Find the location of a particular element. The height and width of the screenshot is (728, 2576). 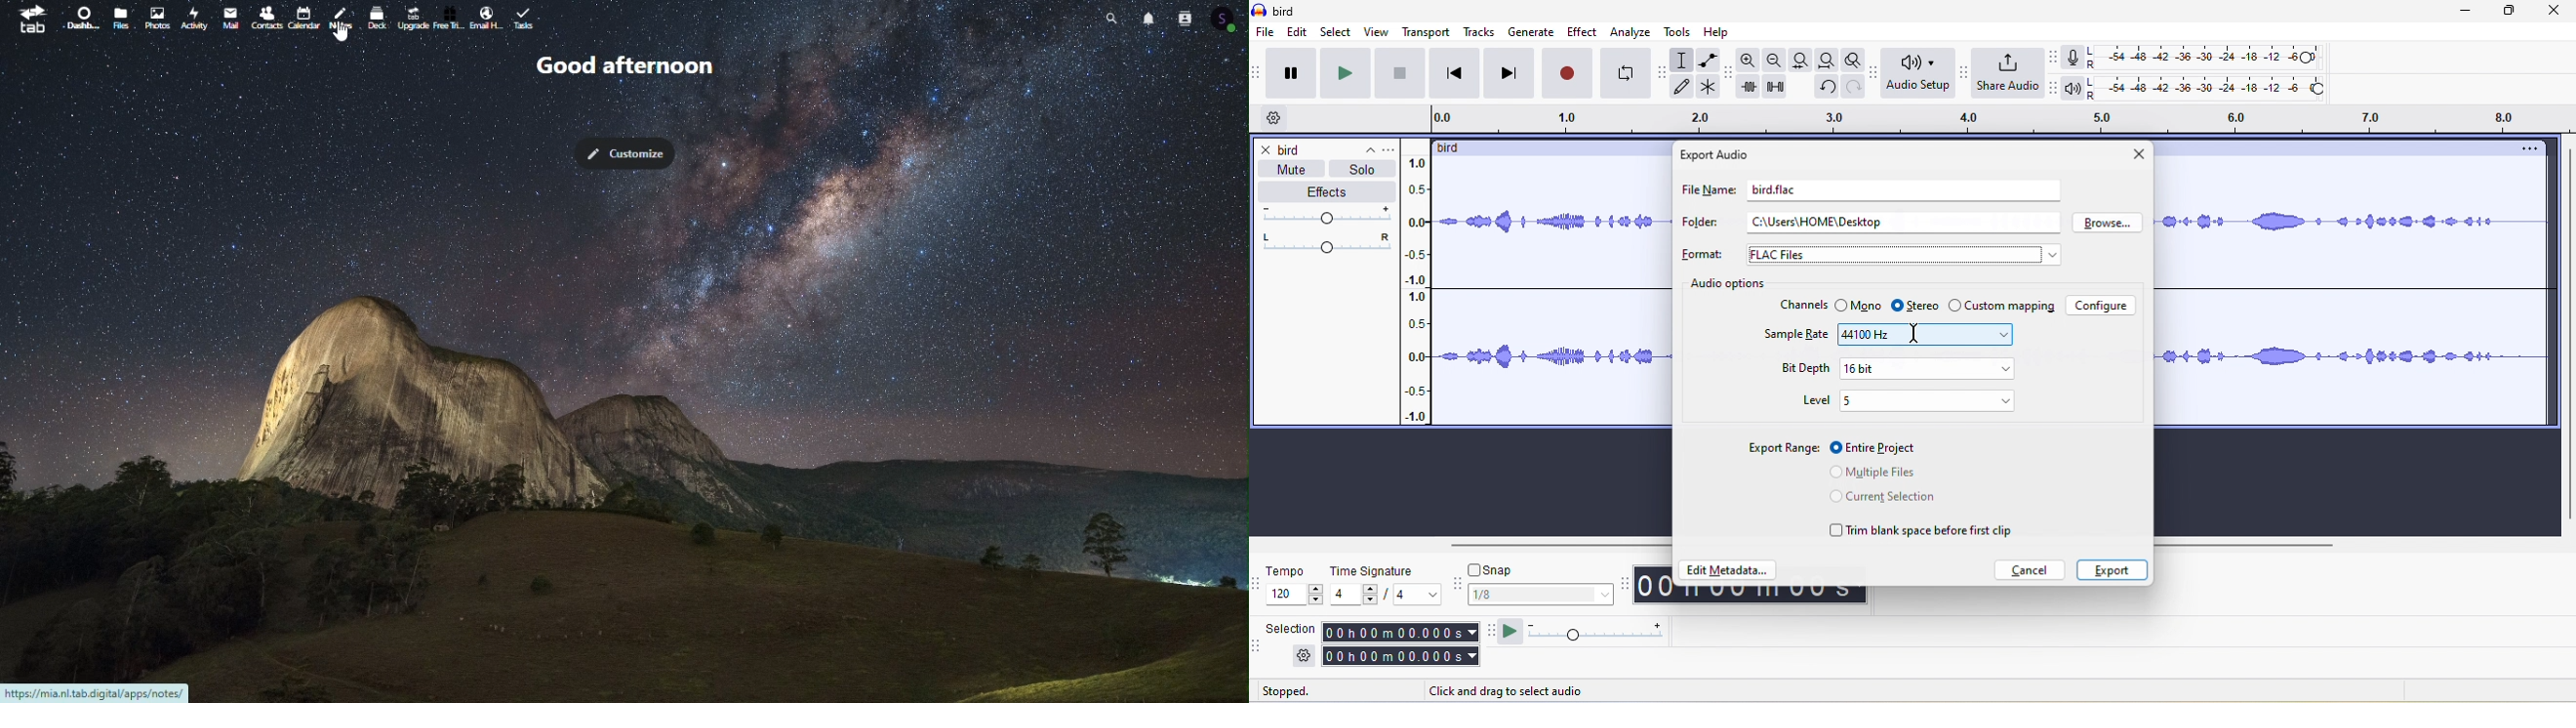

file name is located at coordinates (1705, 194).